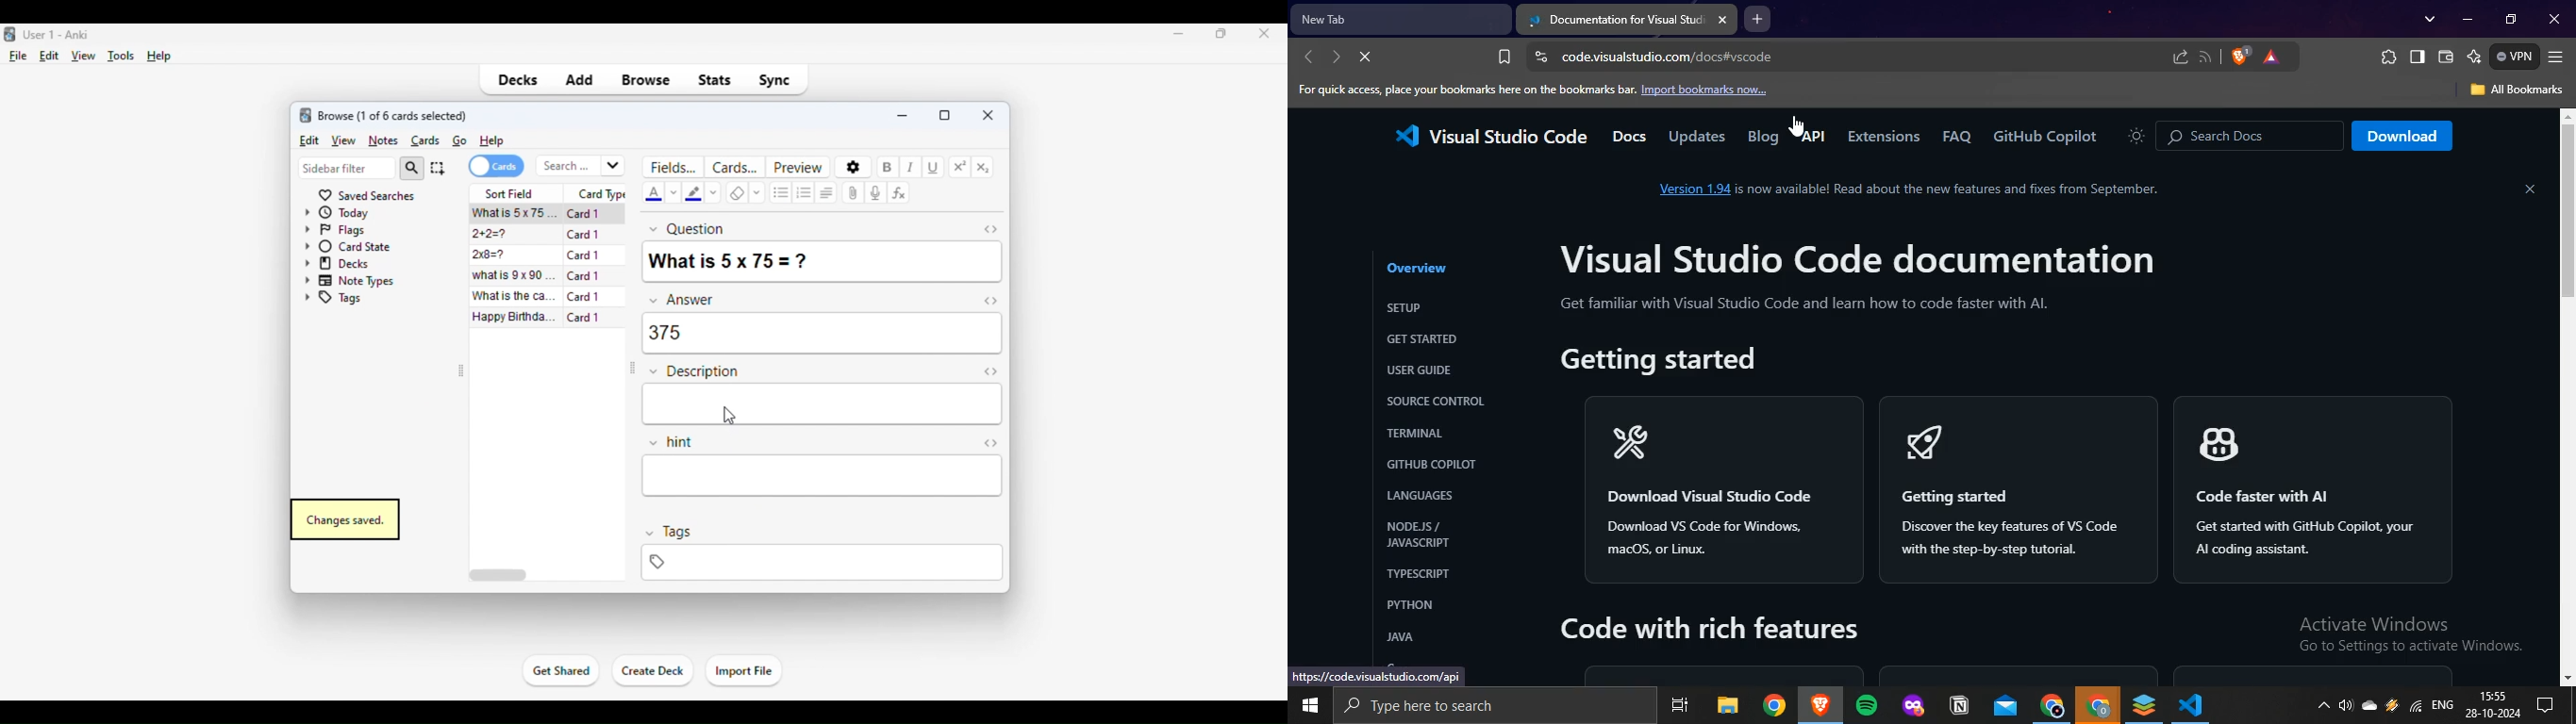 The width and height of the screenshot is (2576, 728). What do you see at coordinates (160, 56) in the screenshot?
I see `help` at bounding box center [160, 56].